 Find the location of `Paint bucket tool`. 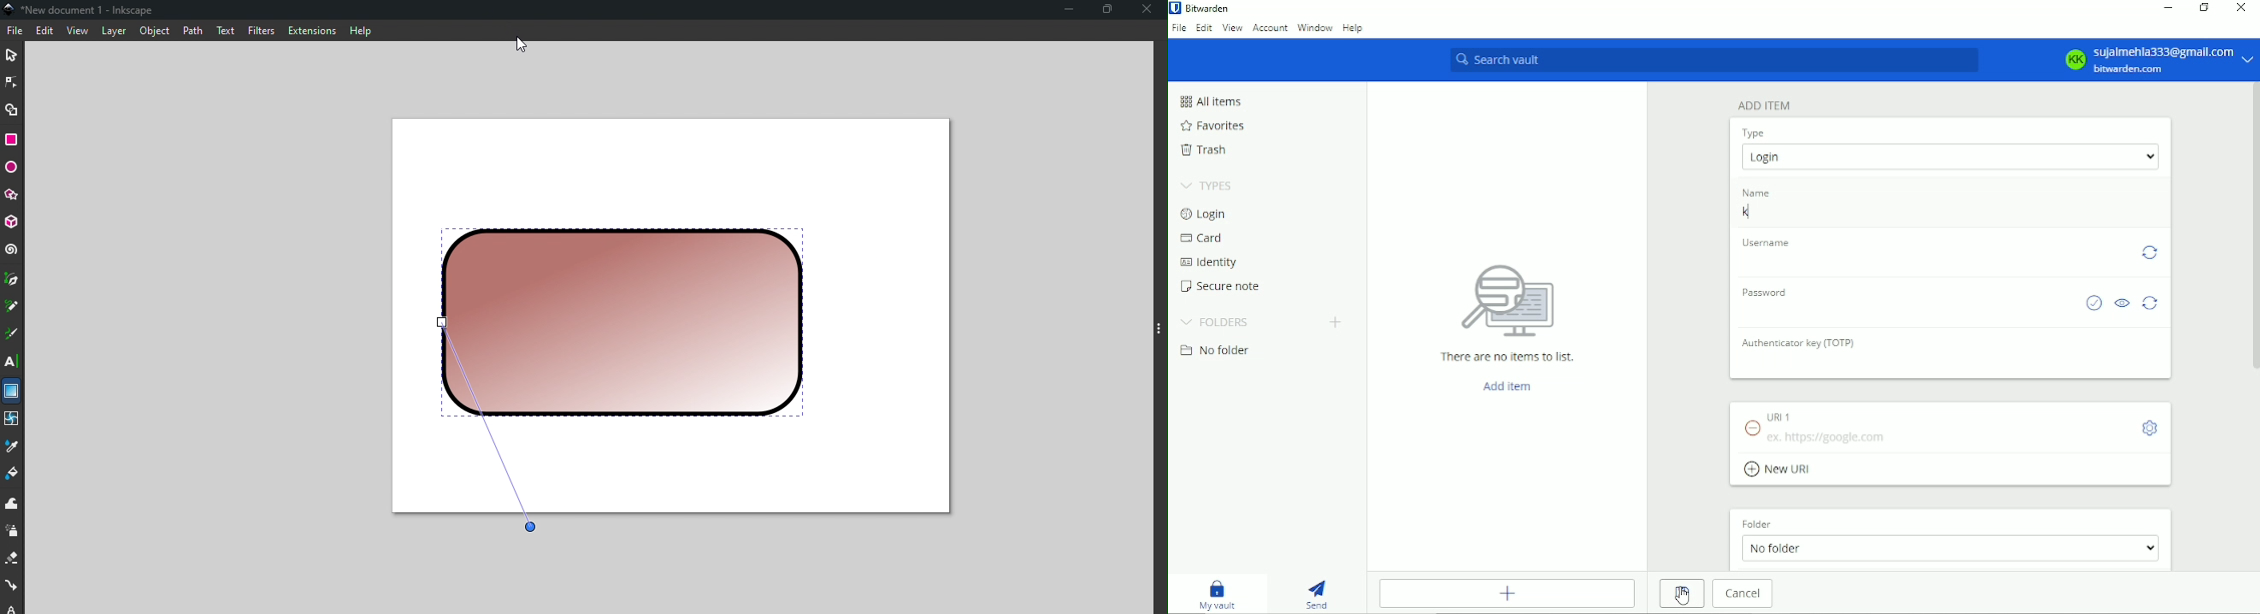

Paint bucket tool is located at coordinates (15, 476).